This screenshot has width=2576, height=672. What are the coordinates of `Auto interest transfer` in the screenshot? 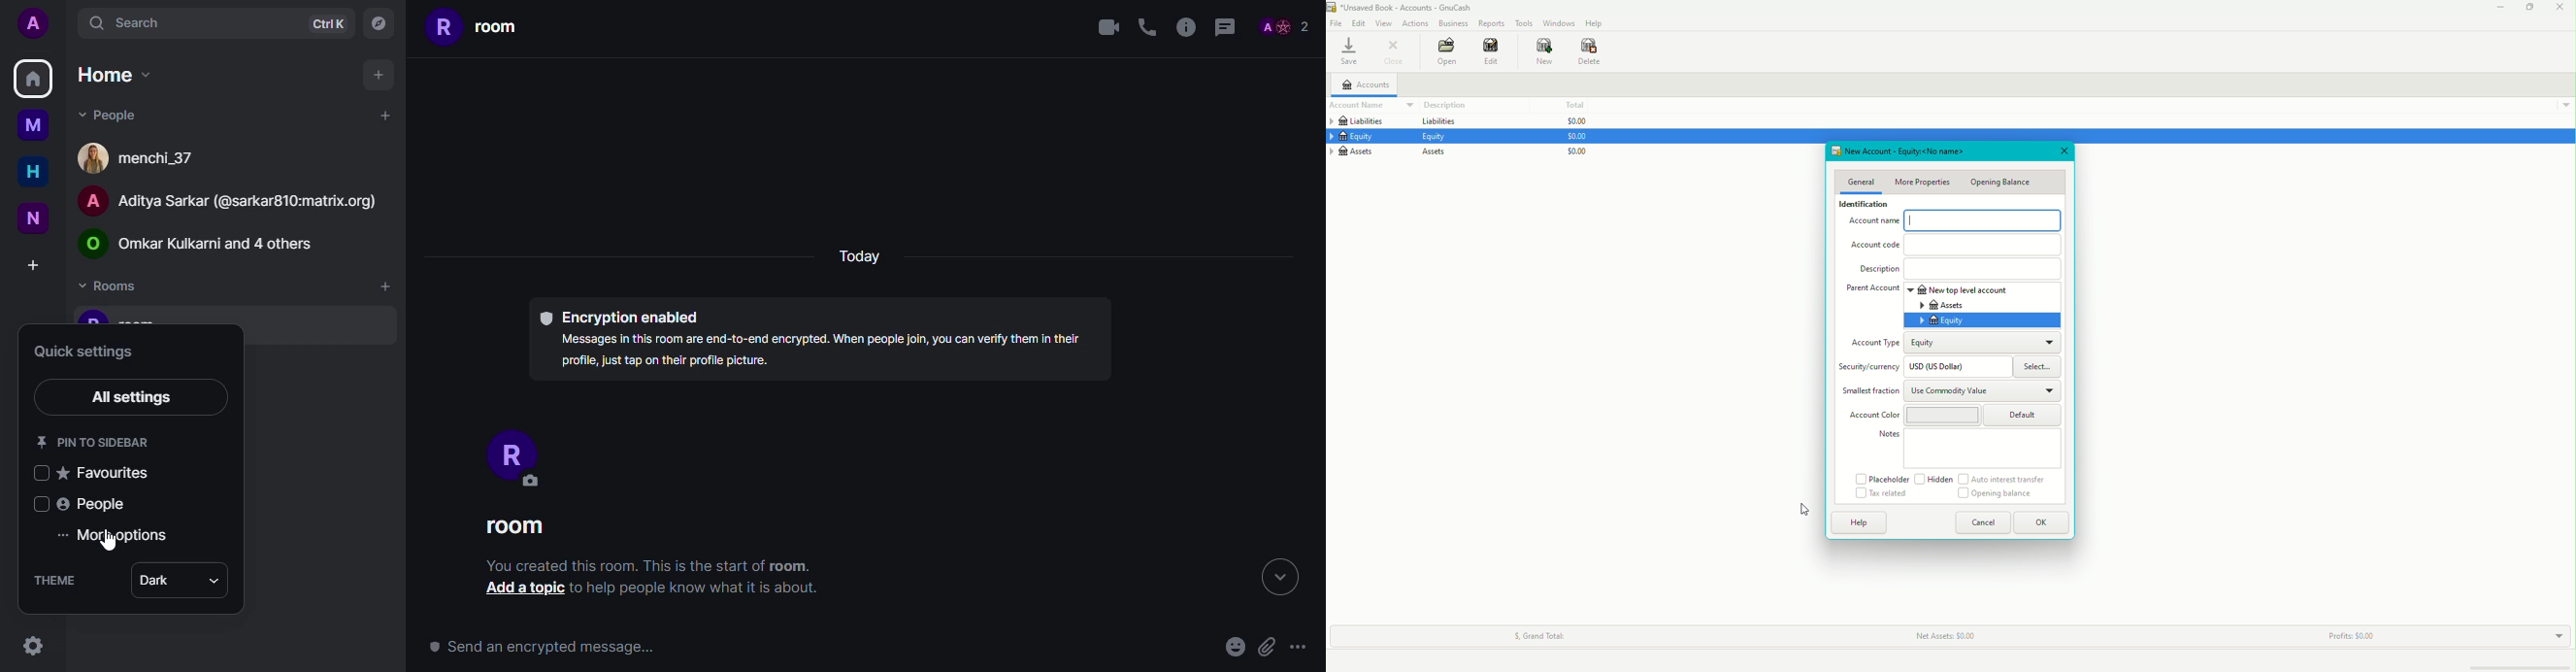 It's located at (2005, 480).